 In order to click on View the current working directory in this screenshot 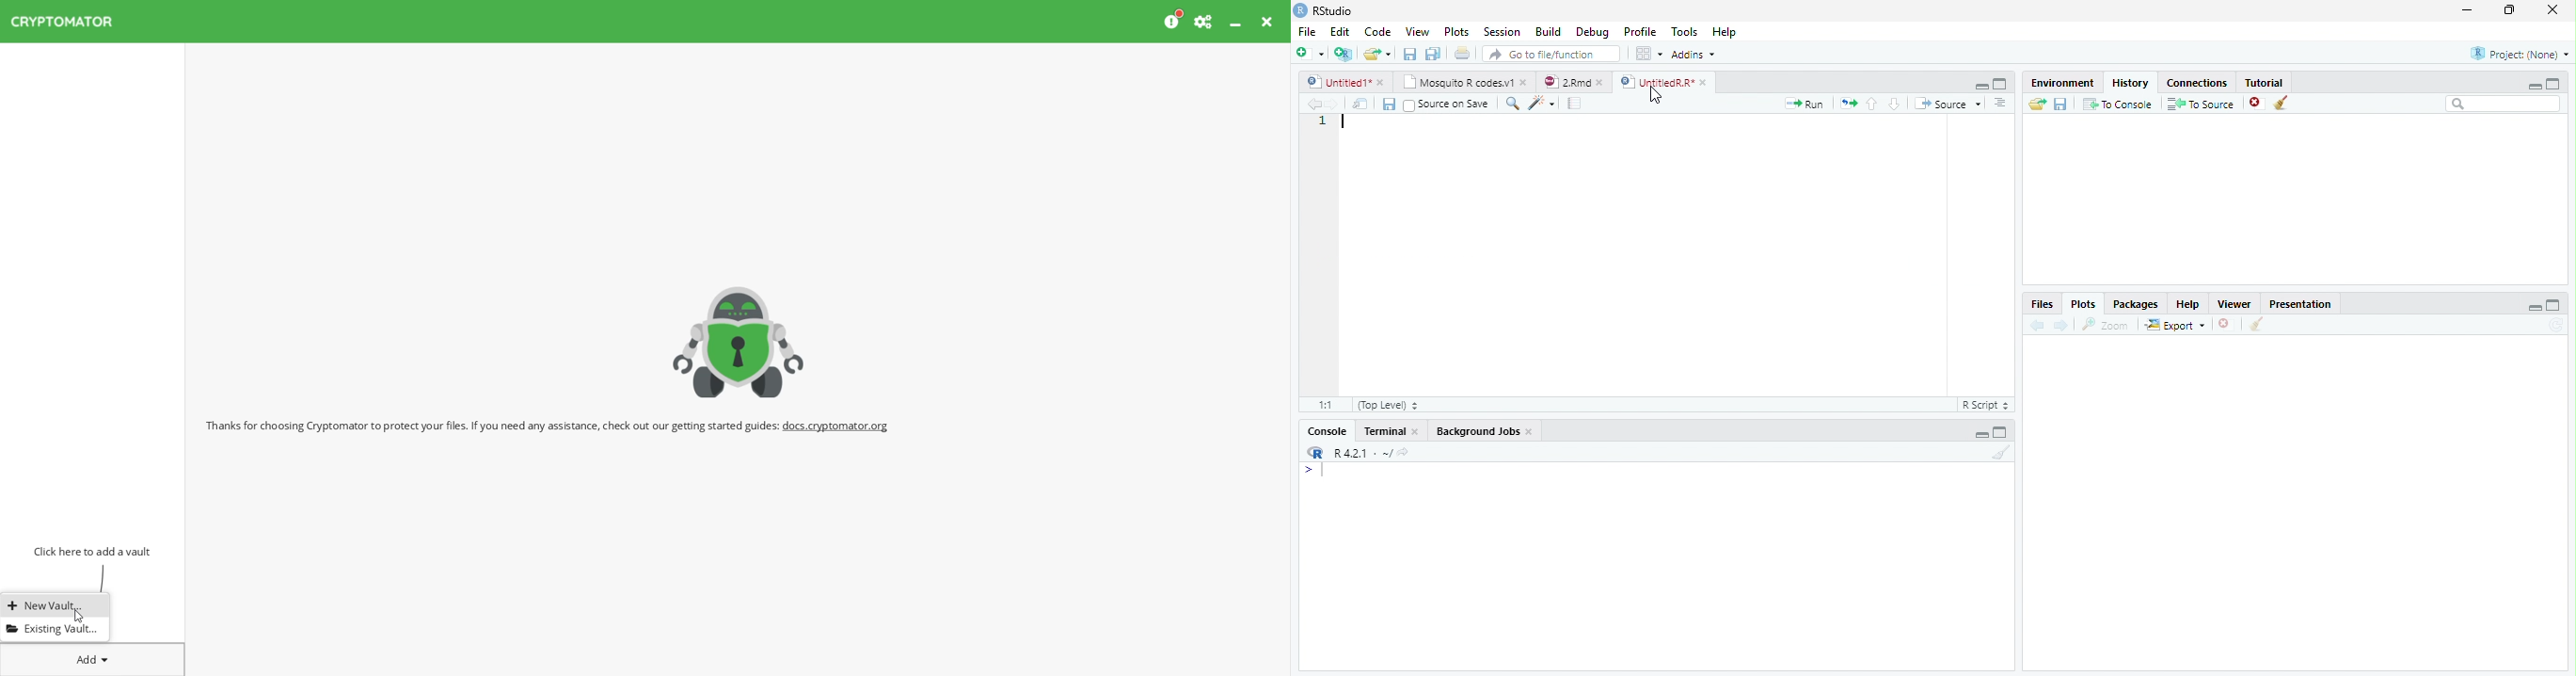, I will do `click(1405, 452)`.